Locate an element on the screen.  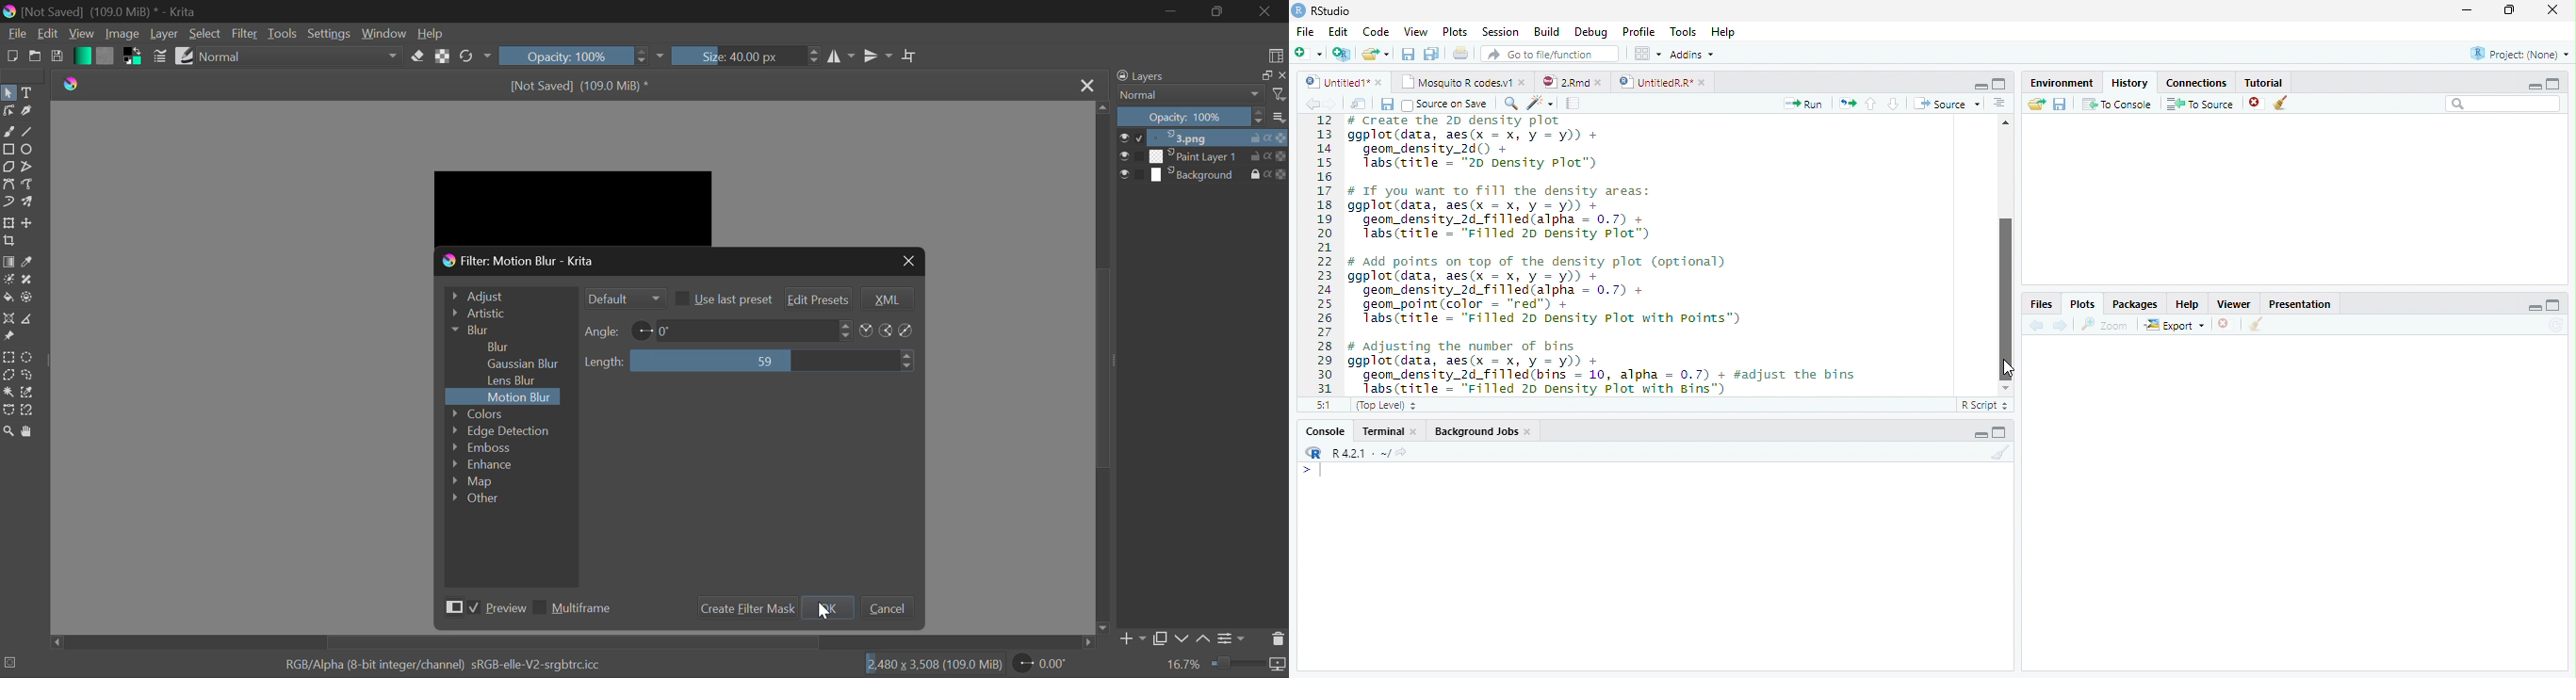
Open is located at coordinates (34, 58).